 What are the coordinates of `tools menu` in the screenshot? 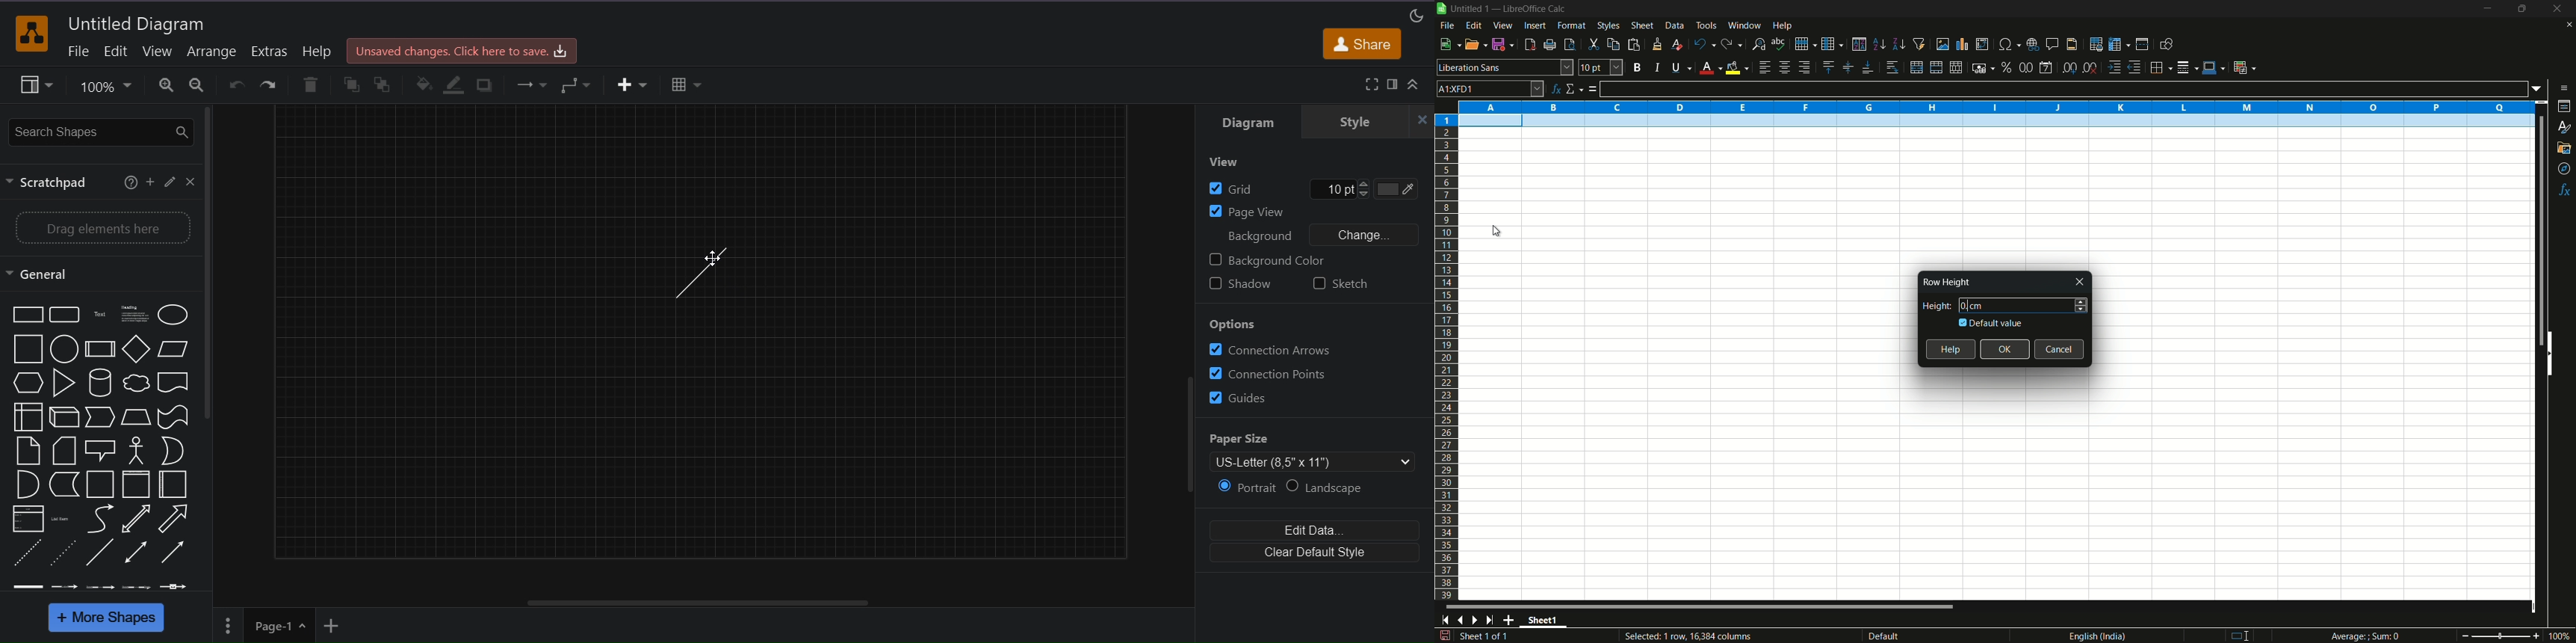 It's located at (1706, 25).